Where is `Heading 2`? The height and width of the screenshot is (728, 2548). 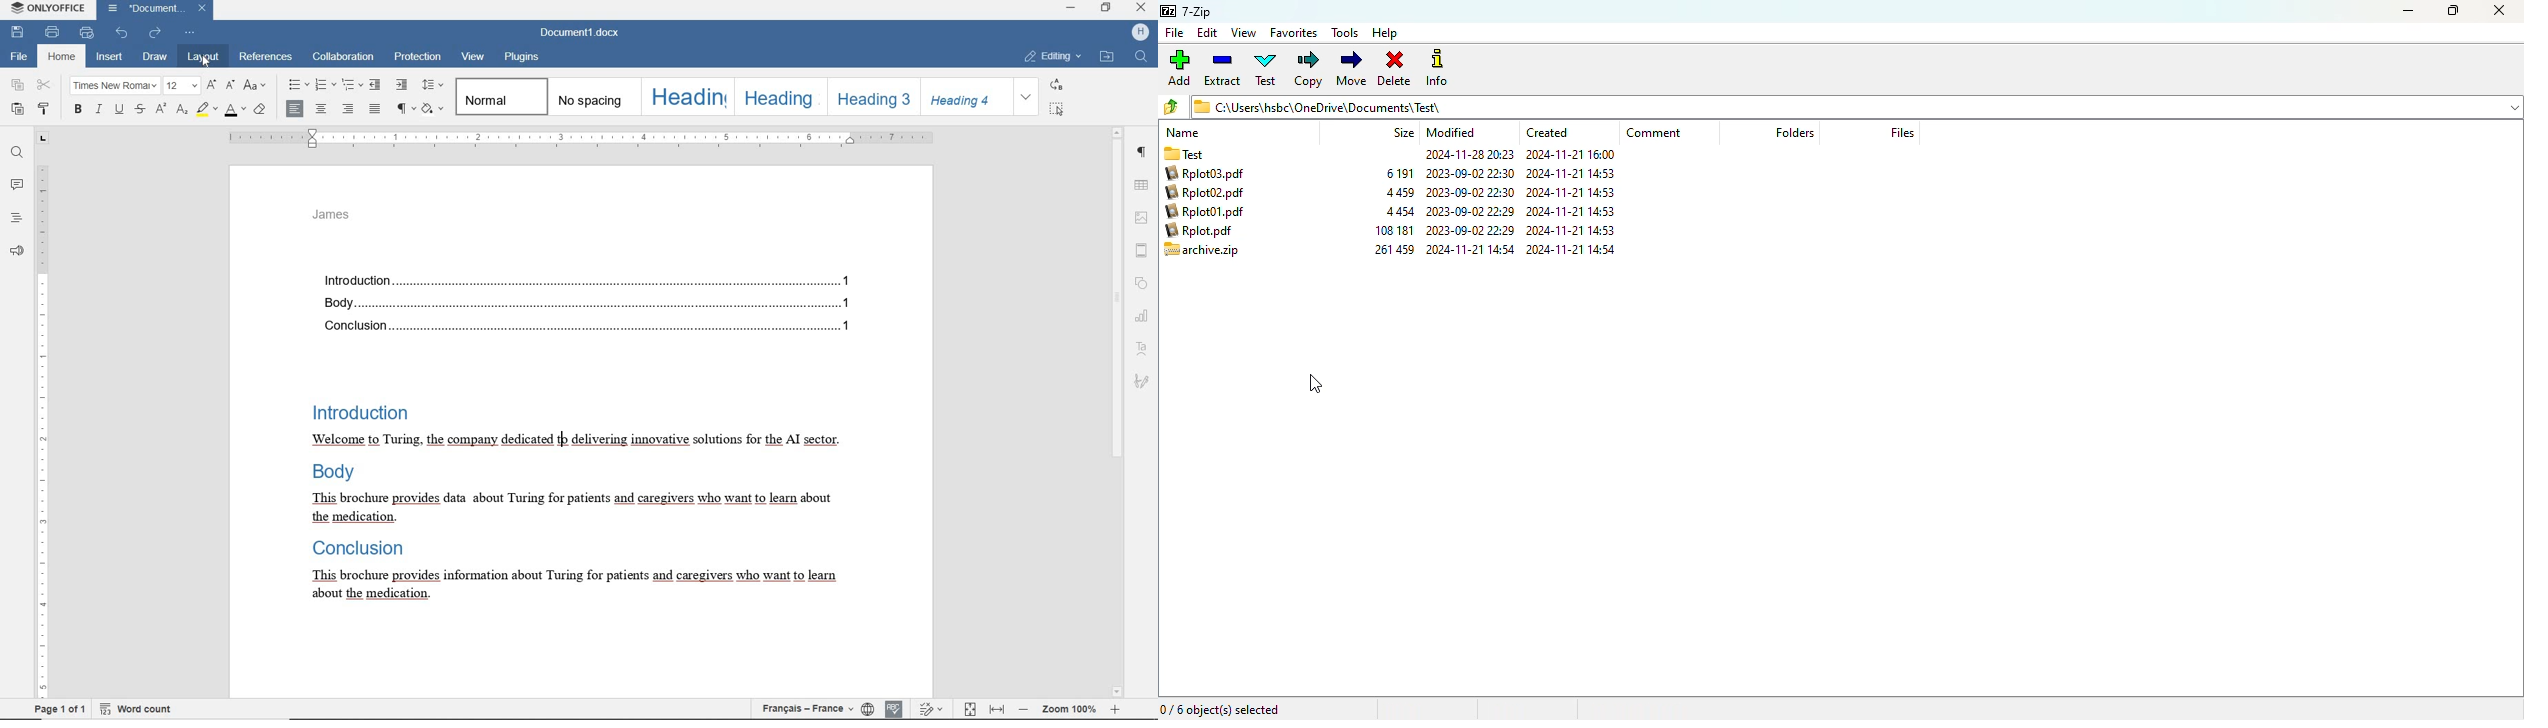
Heading 2 is located at coordinates (778, 95).